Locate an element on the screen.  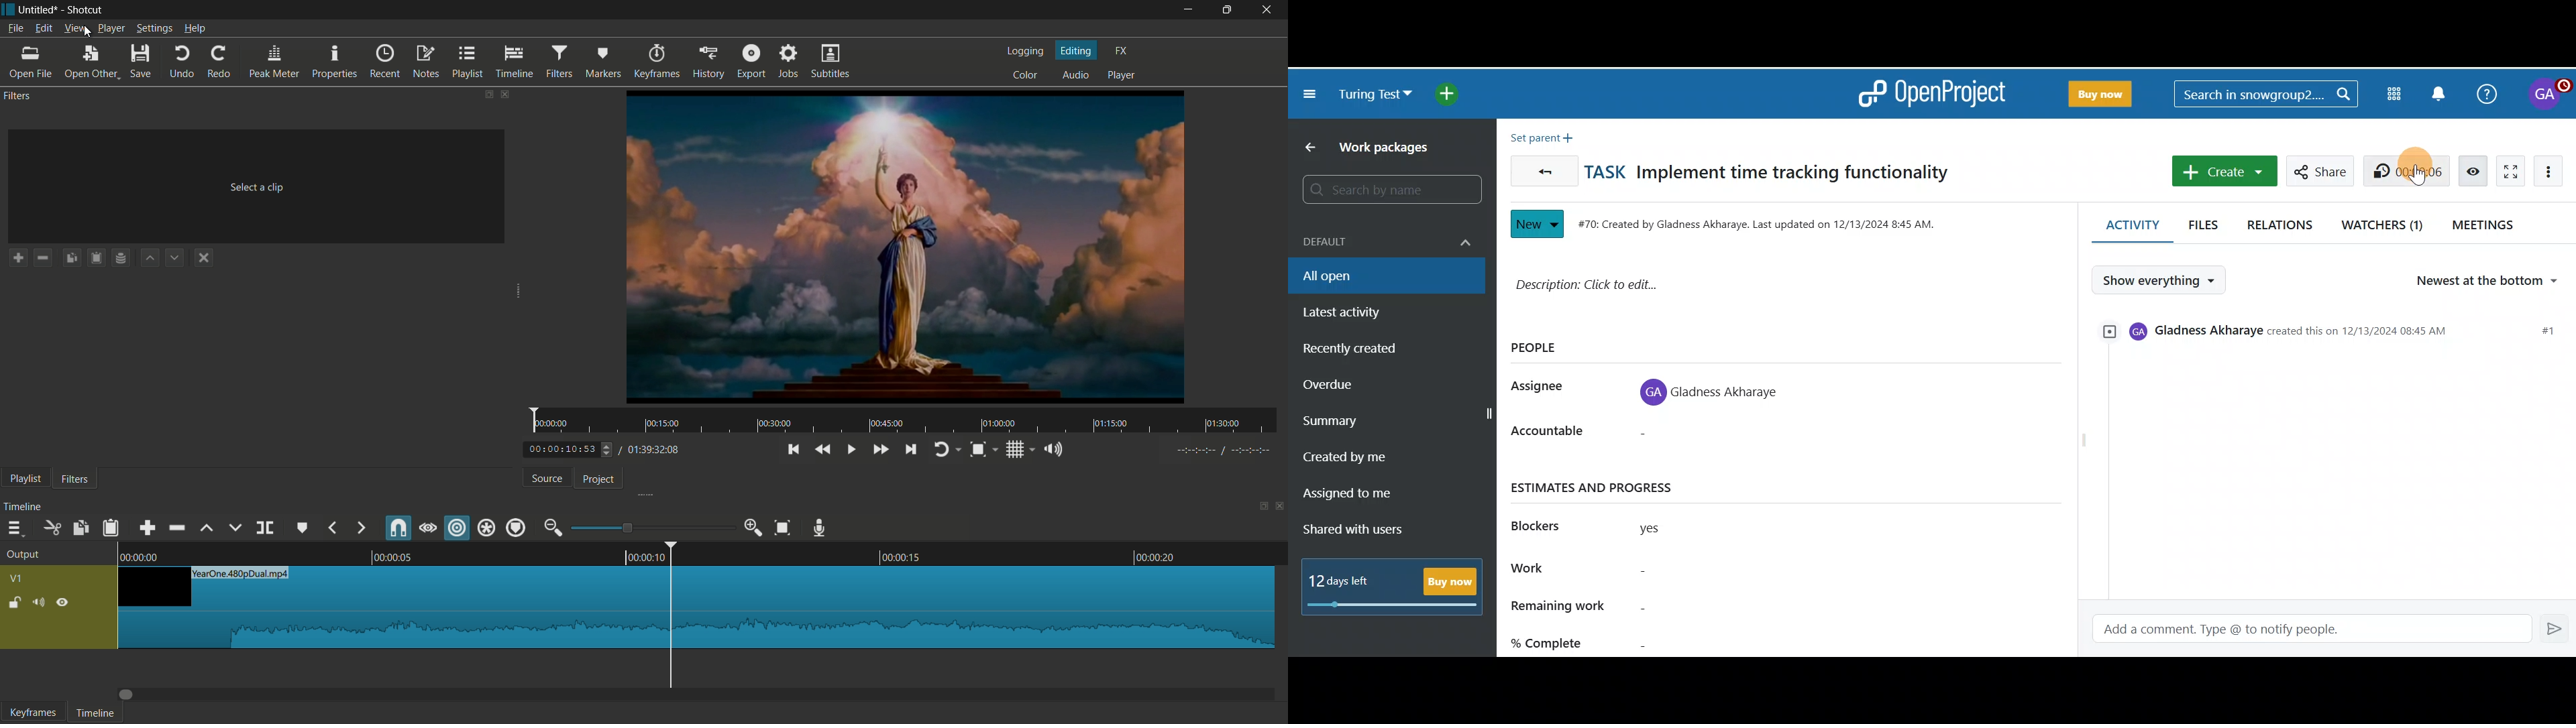
Remaining work is located at coordinates (1645, 607).